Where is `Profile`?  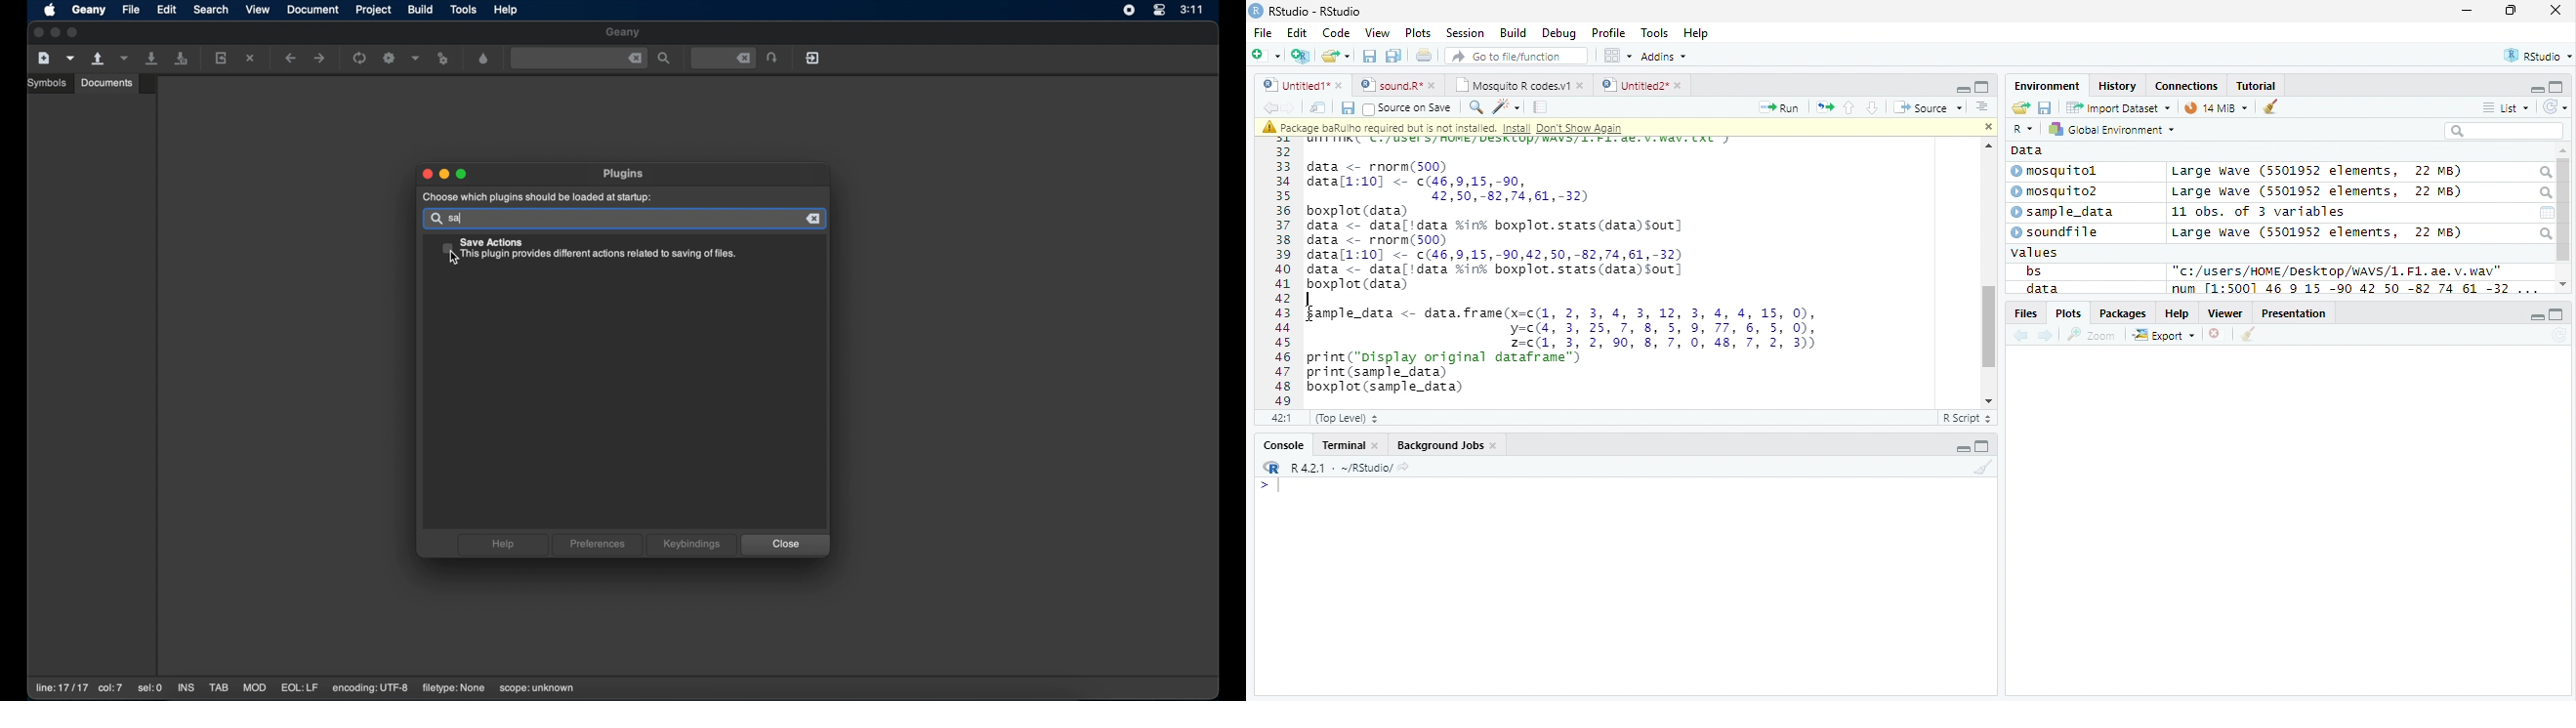
Profile is located at coordinates (1608, 32).